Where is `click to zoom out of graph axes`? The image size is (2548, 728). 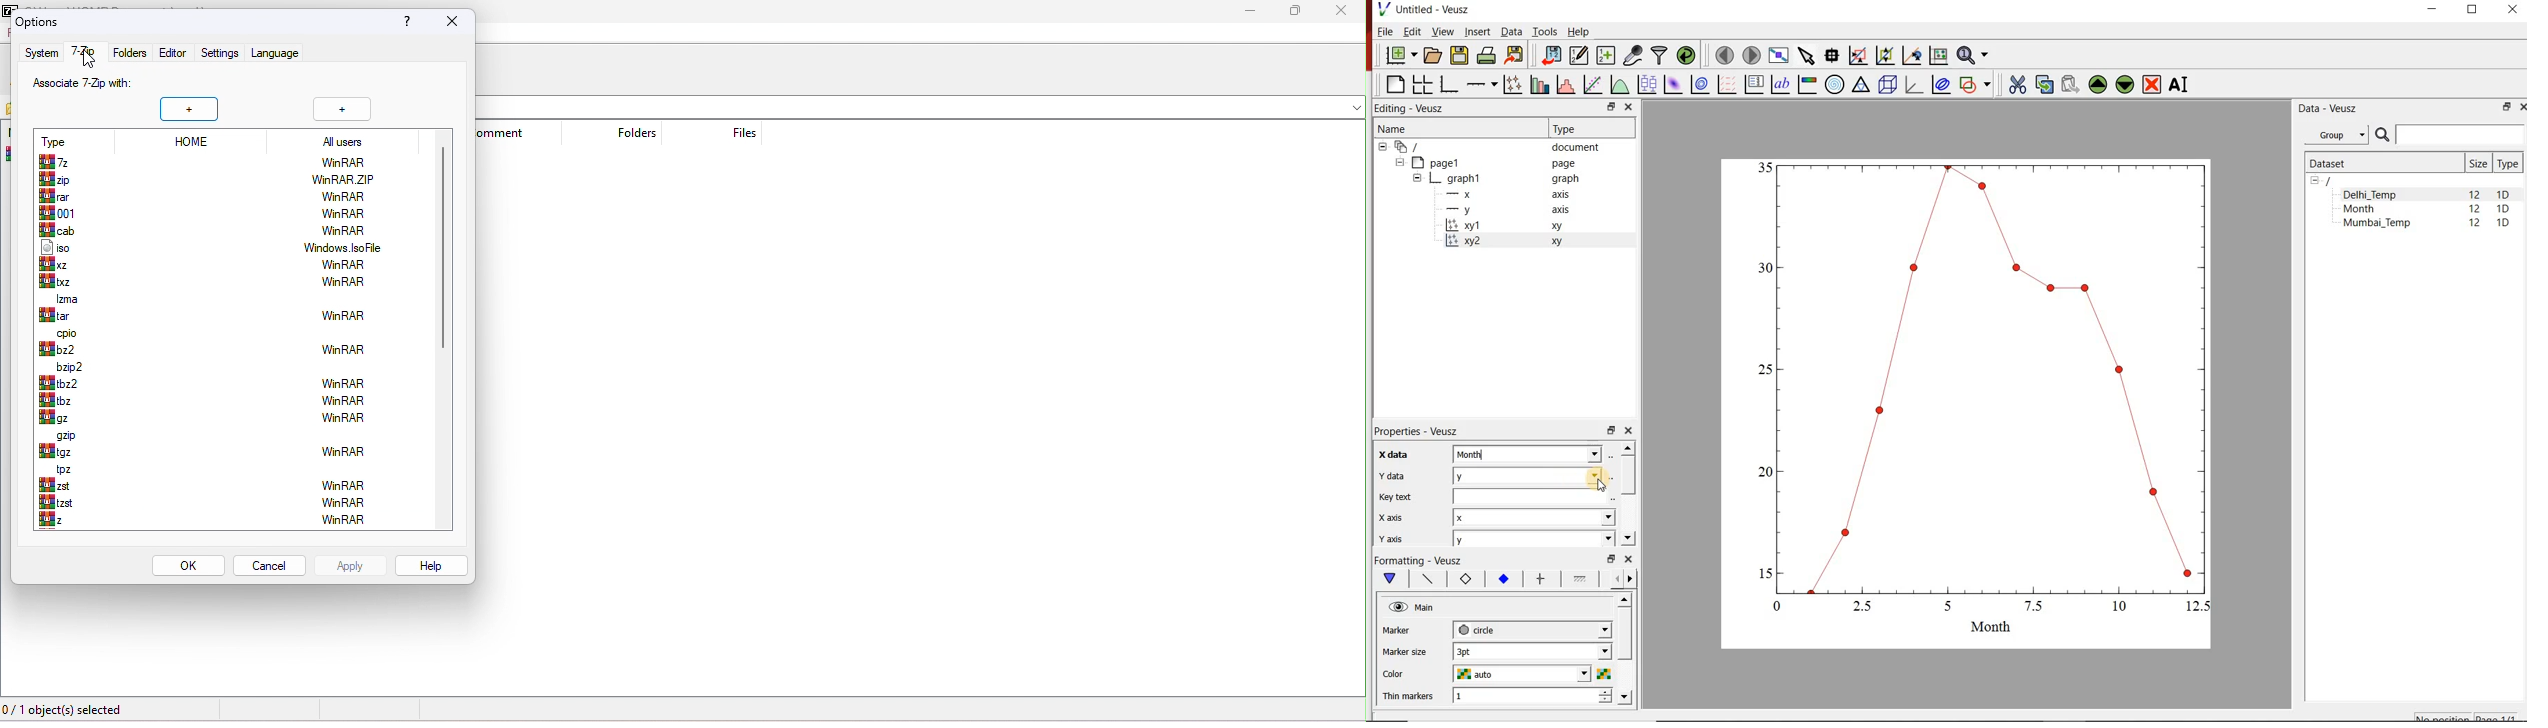 click to zoom out of graph axes is located at coordinates (1885, 56).